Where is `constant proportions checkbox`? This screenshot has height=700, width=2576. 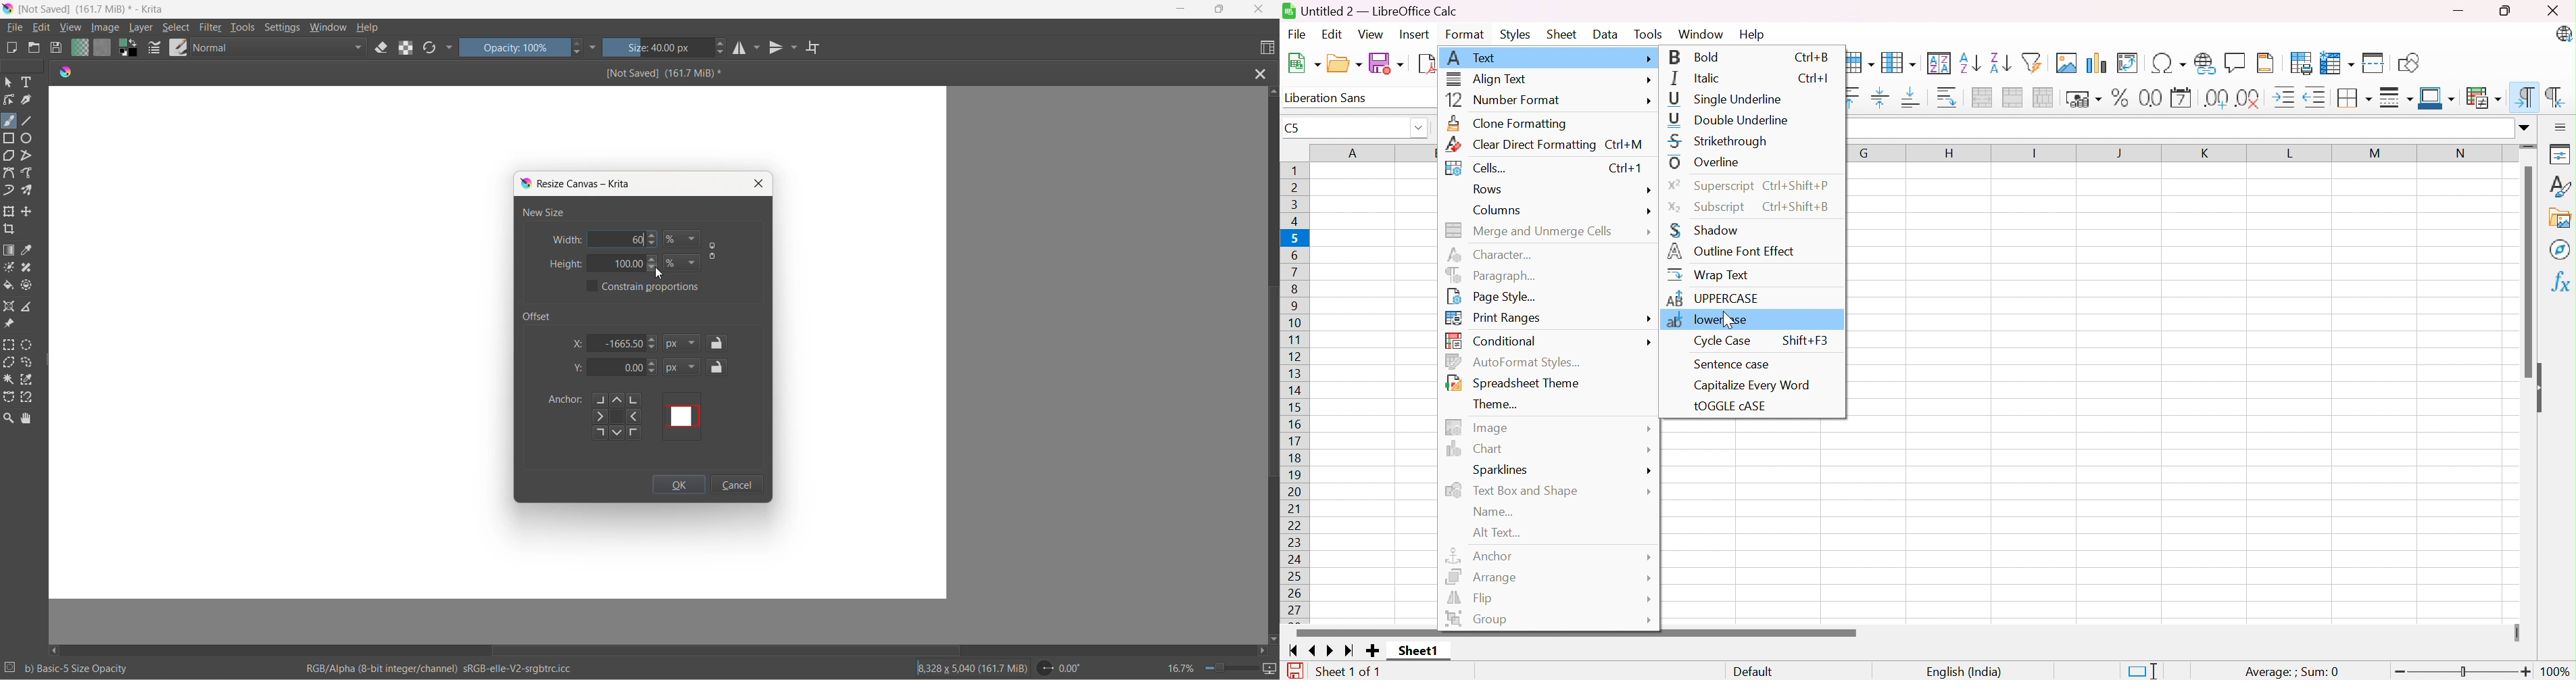 constant proportions checkbox is located at coordinates (593, 287).